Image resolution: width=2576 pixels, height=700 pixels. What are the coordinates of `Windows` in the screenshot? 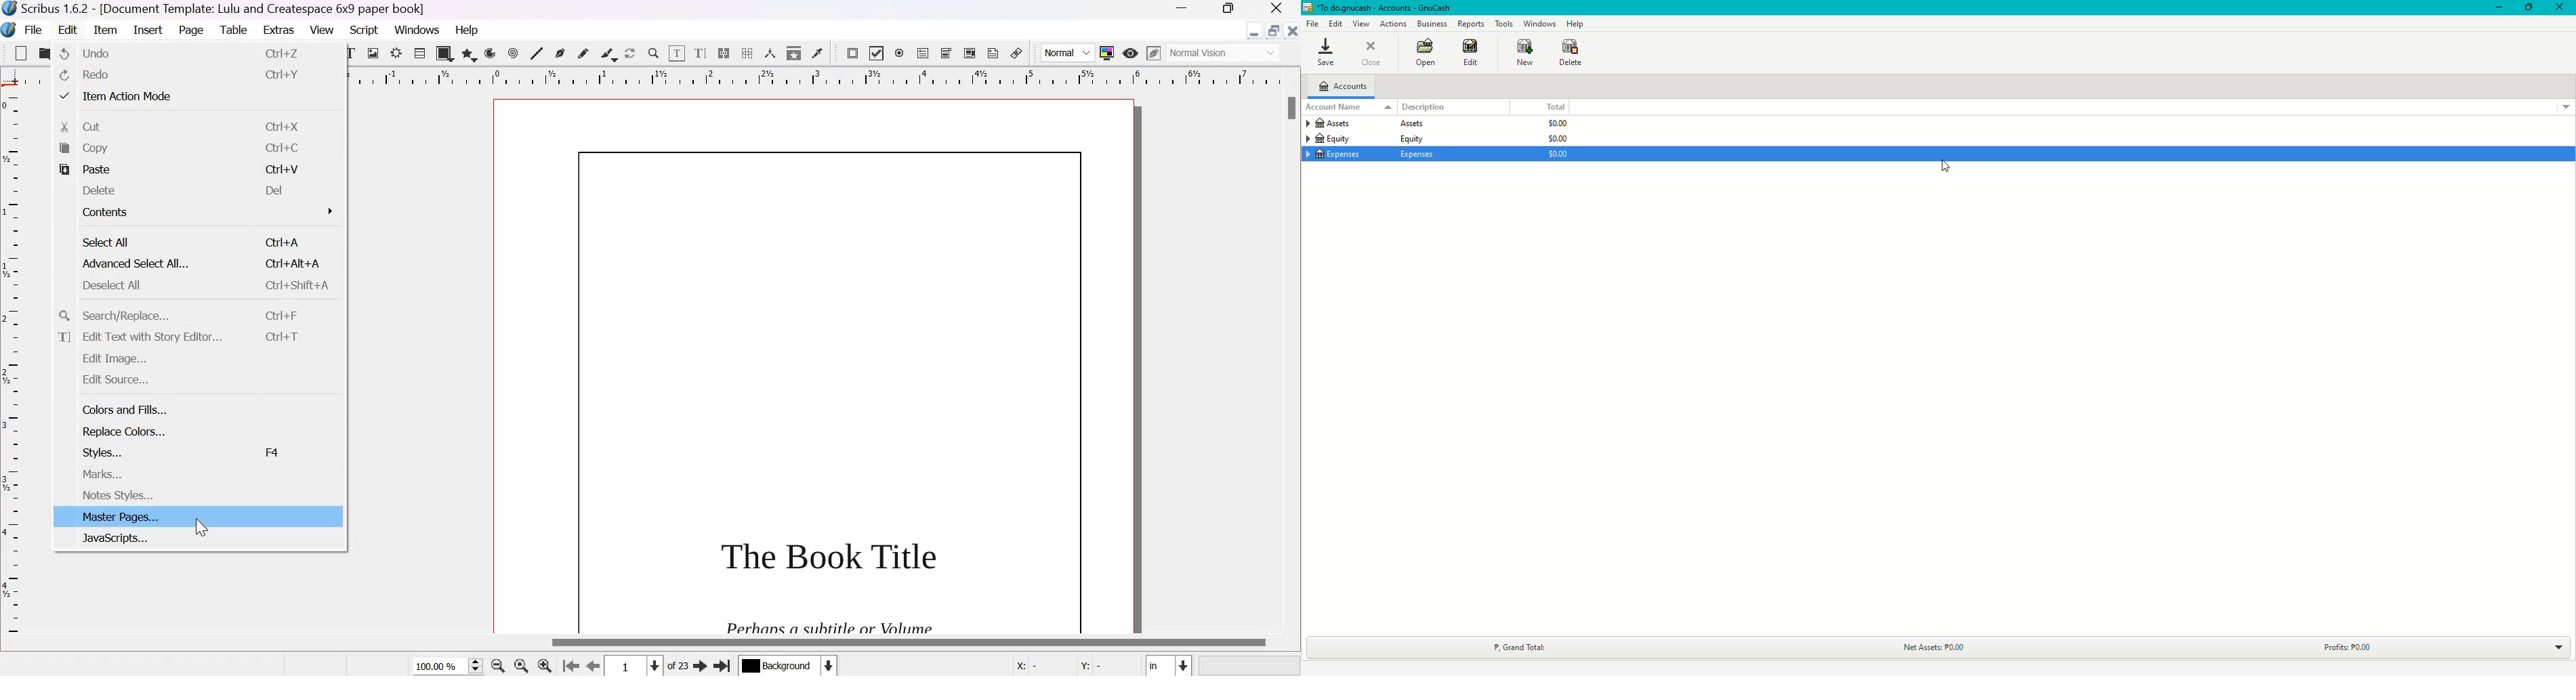 It's located at (418, 28).